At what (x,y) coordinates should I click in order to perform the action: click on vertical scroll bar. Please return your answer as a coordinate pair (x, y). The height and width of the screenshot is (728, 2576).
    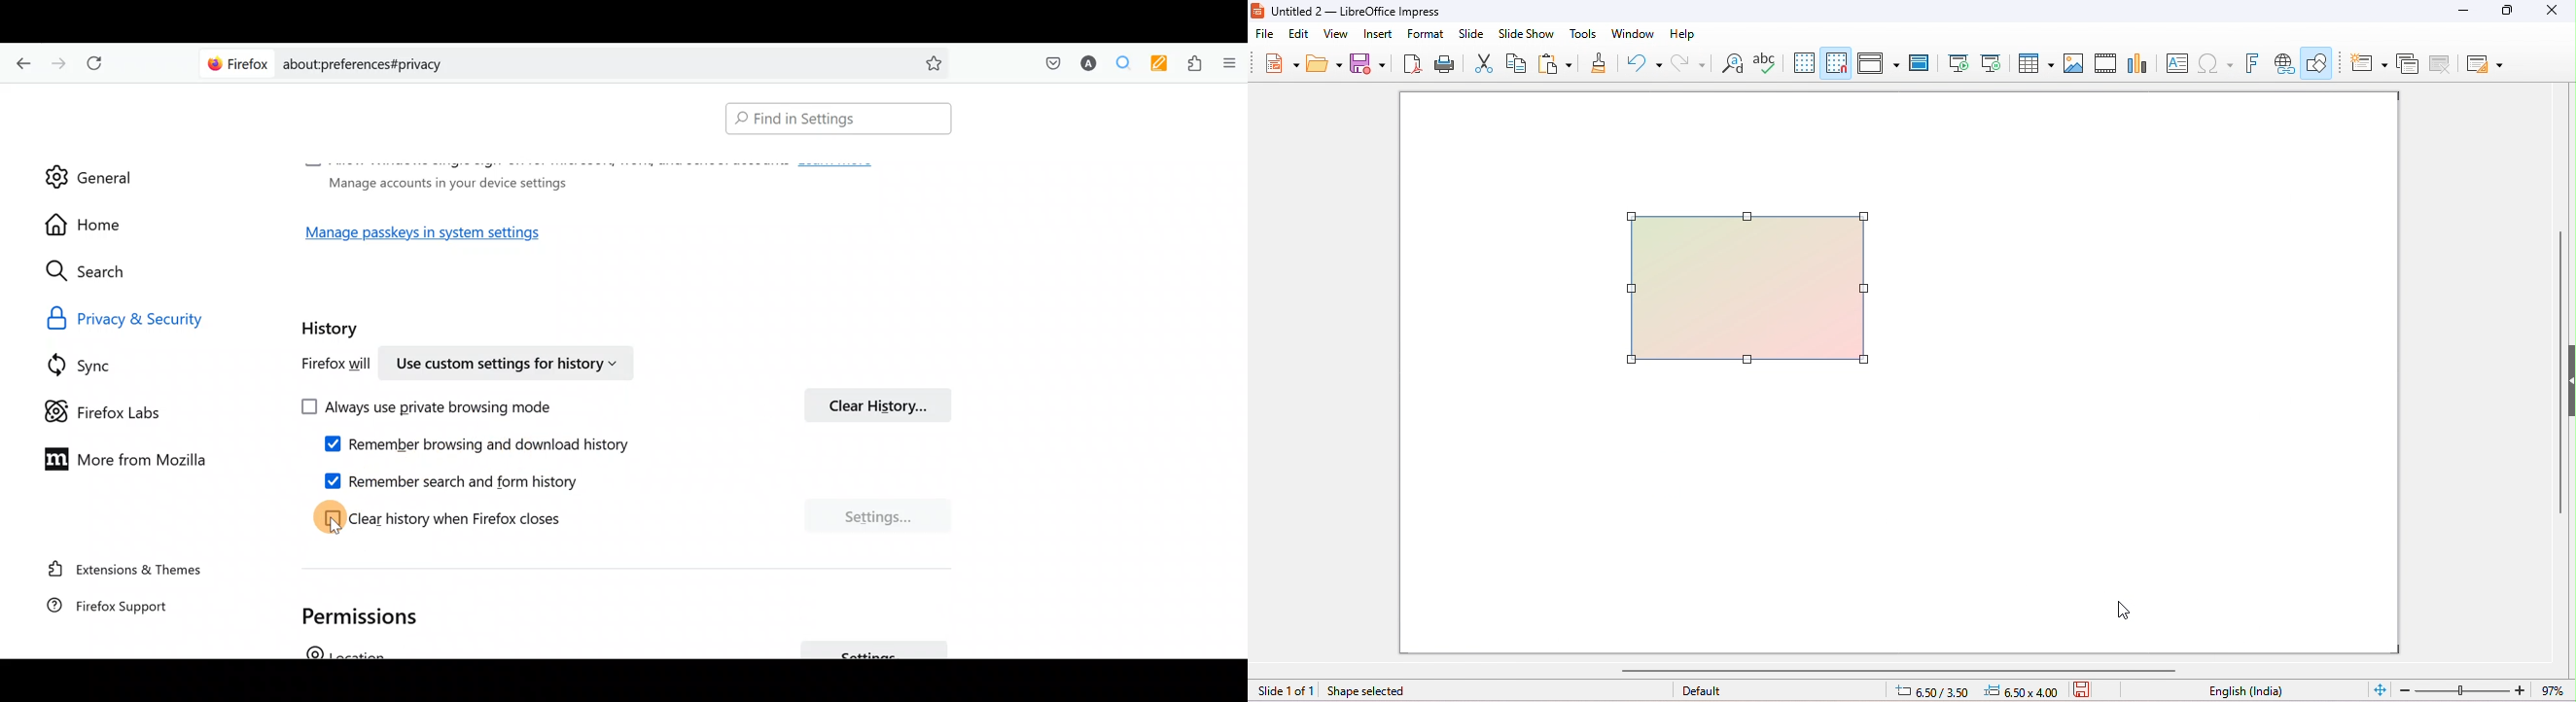
    Looking at the image, I should click on (2558, 387).